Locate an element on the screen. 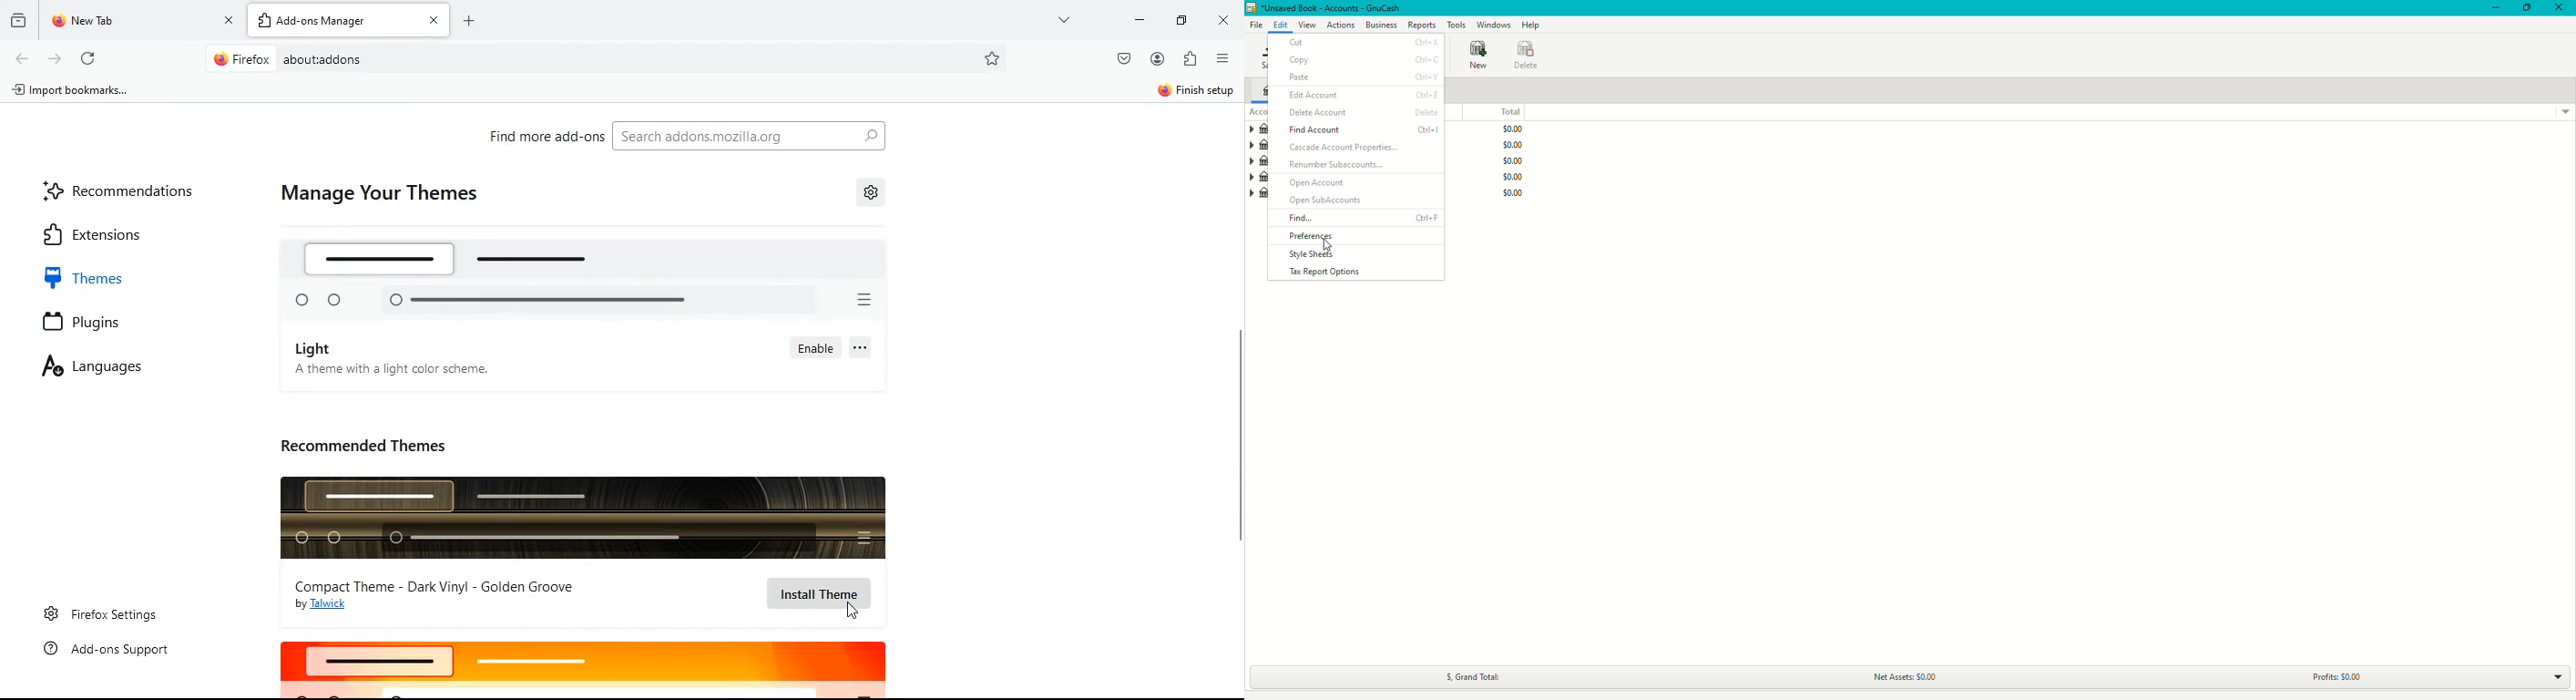  back is located at coordinates (24, 58).